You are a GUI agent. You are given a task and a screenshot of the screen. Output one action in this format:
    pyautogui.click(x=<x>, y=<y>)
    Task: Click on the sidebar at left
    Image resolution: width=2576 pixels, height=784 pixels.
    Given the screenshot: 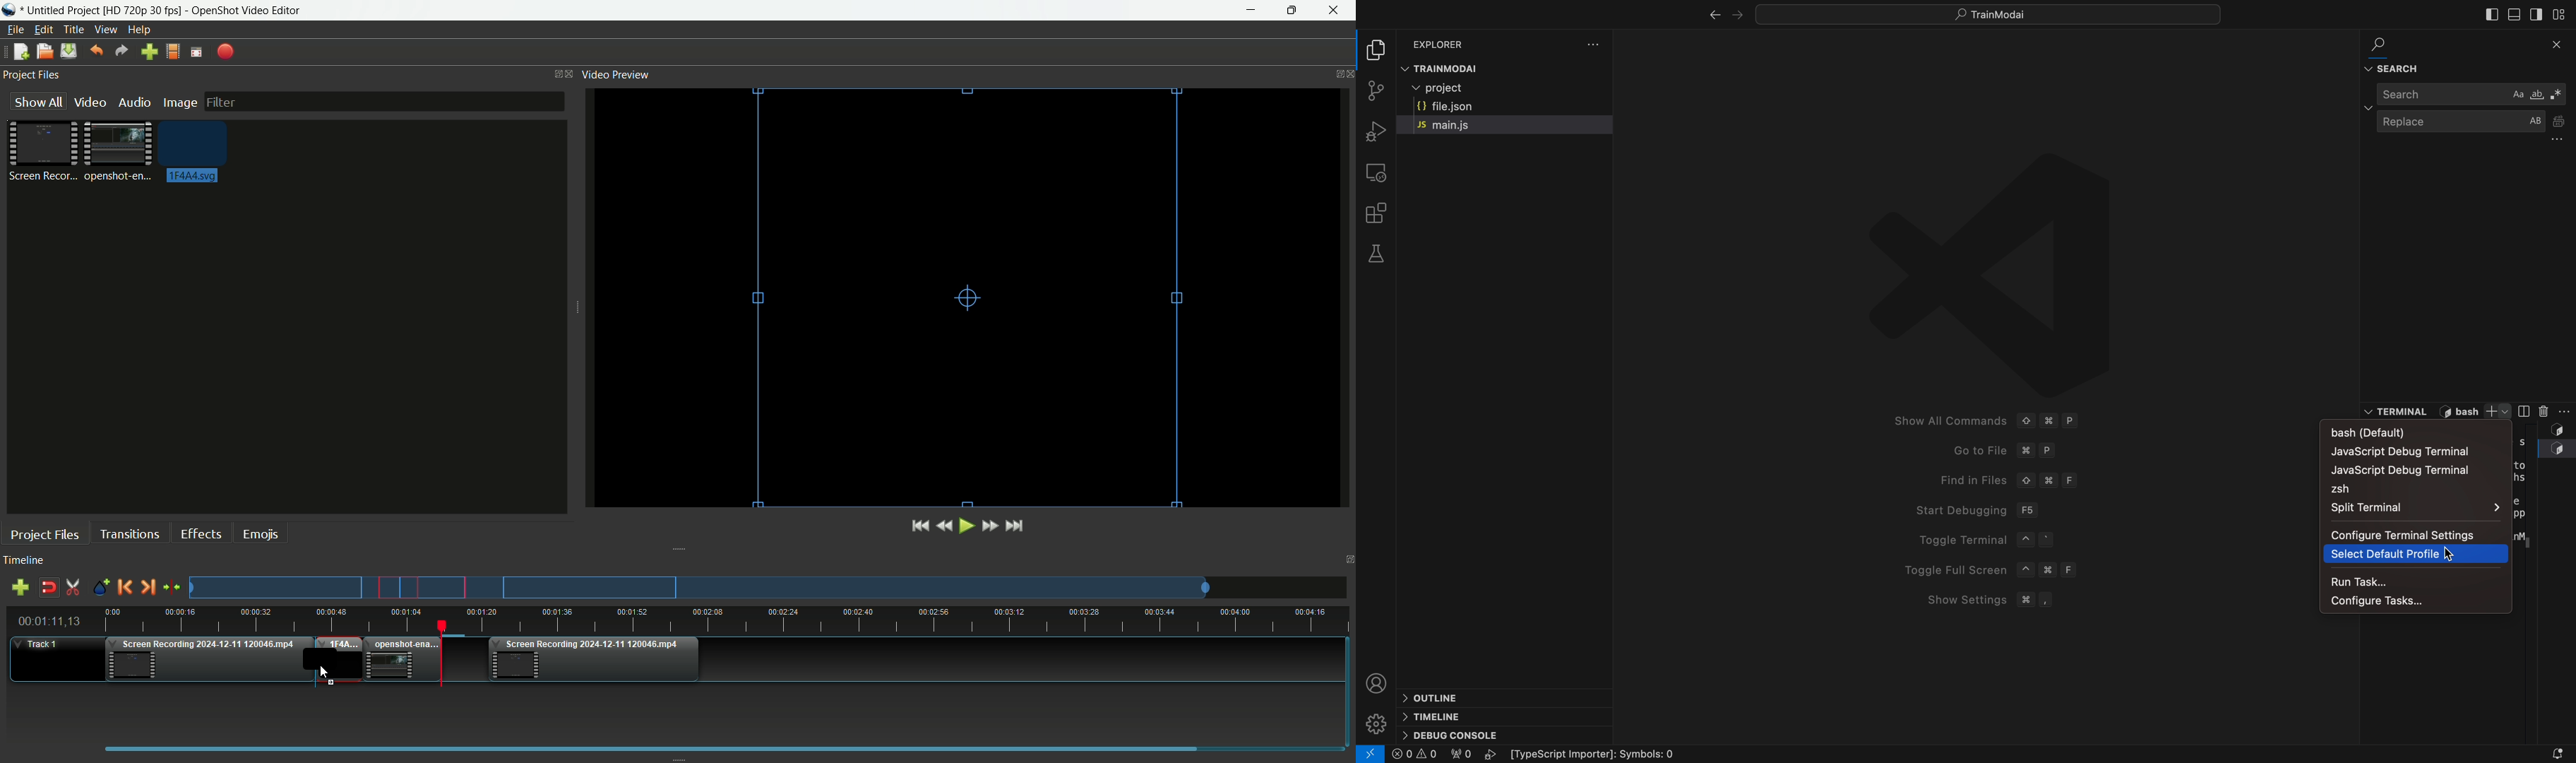 What is the action you would take?
    pyautogui.click(x=2490, y=15)
    